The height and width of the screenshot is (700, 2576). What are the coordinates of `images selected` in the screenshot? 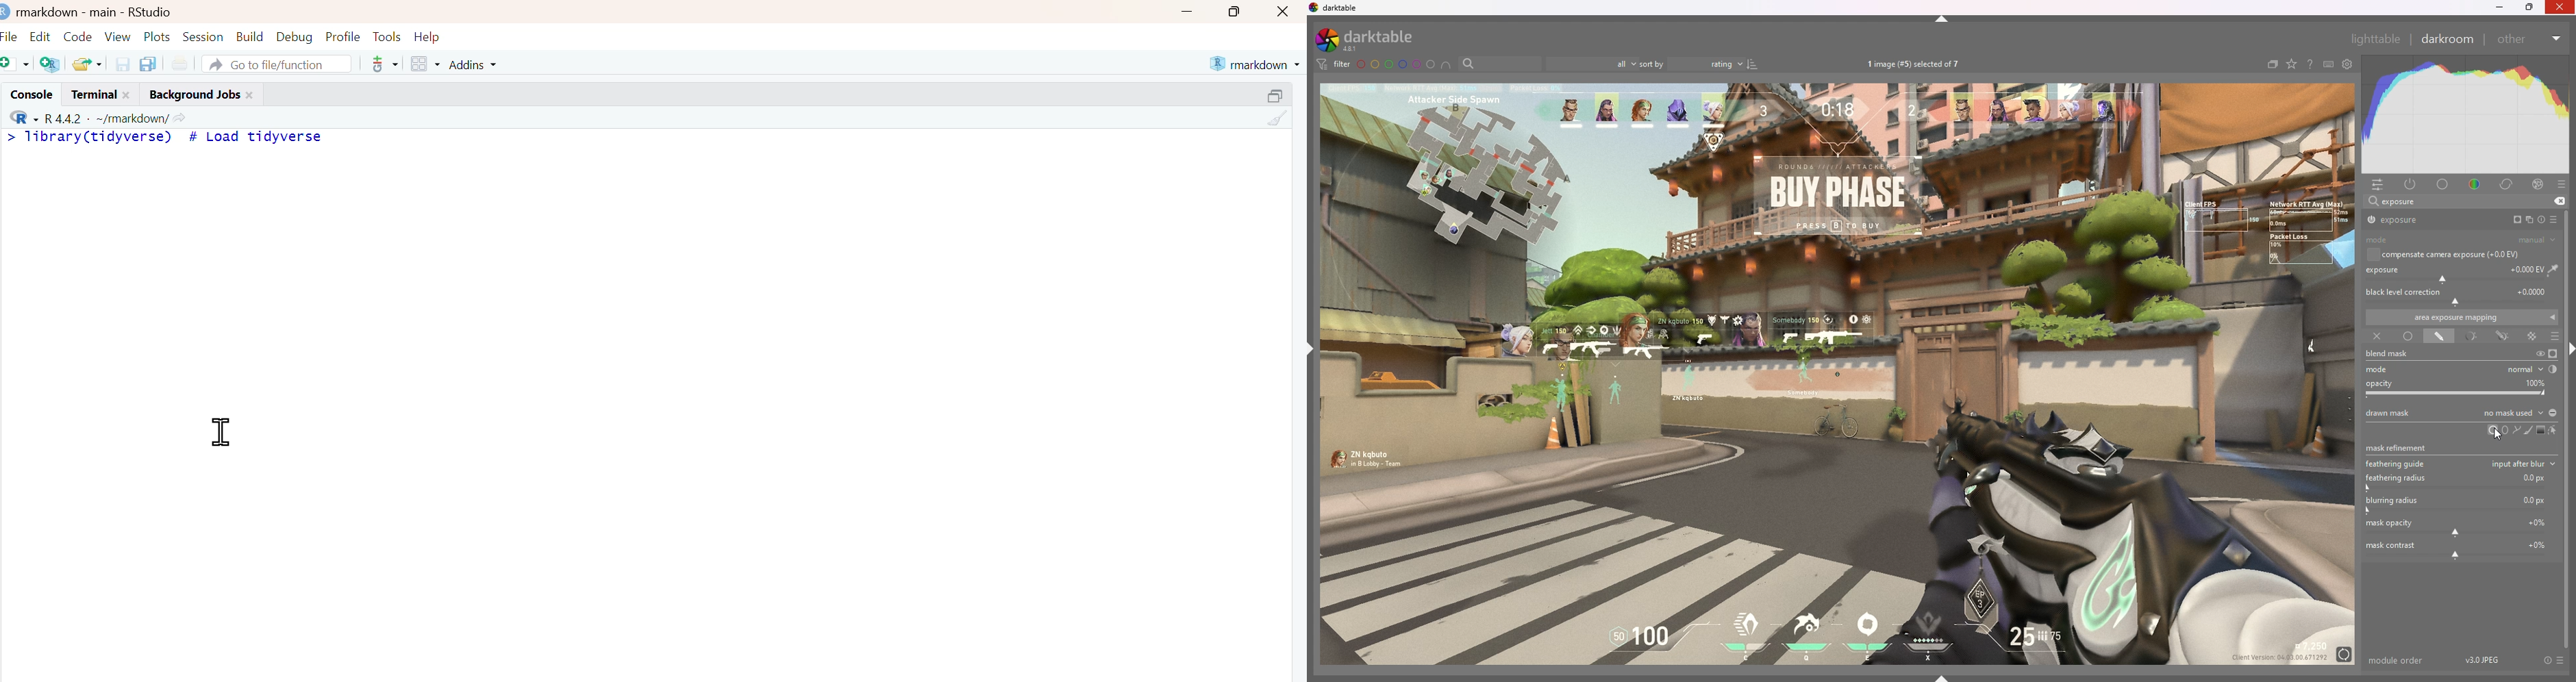 It's located at (1915, 65).